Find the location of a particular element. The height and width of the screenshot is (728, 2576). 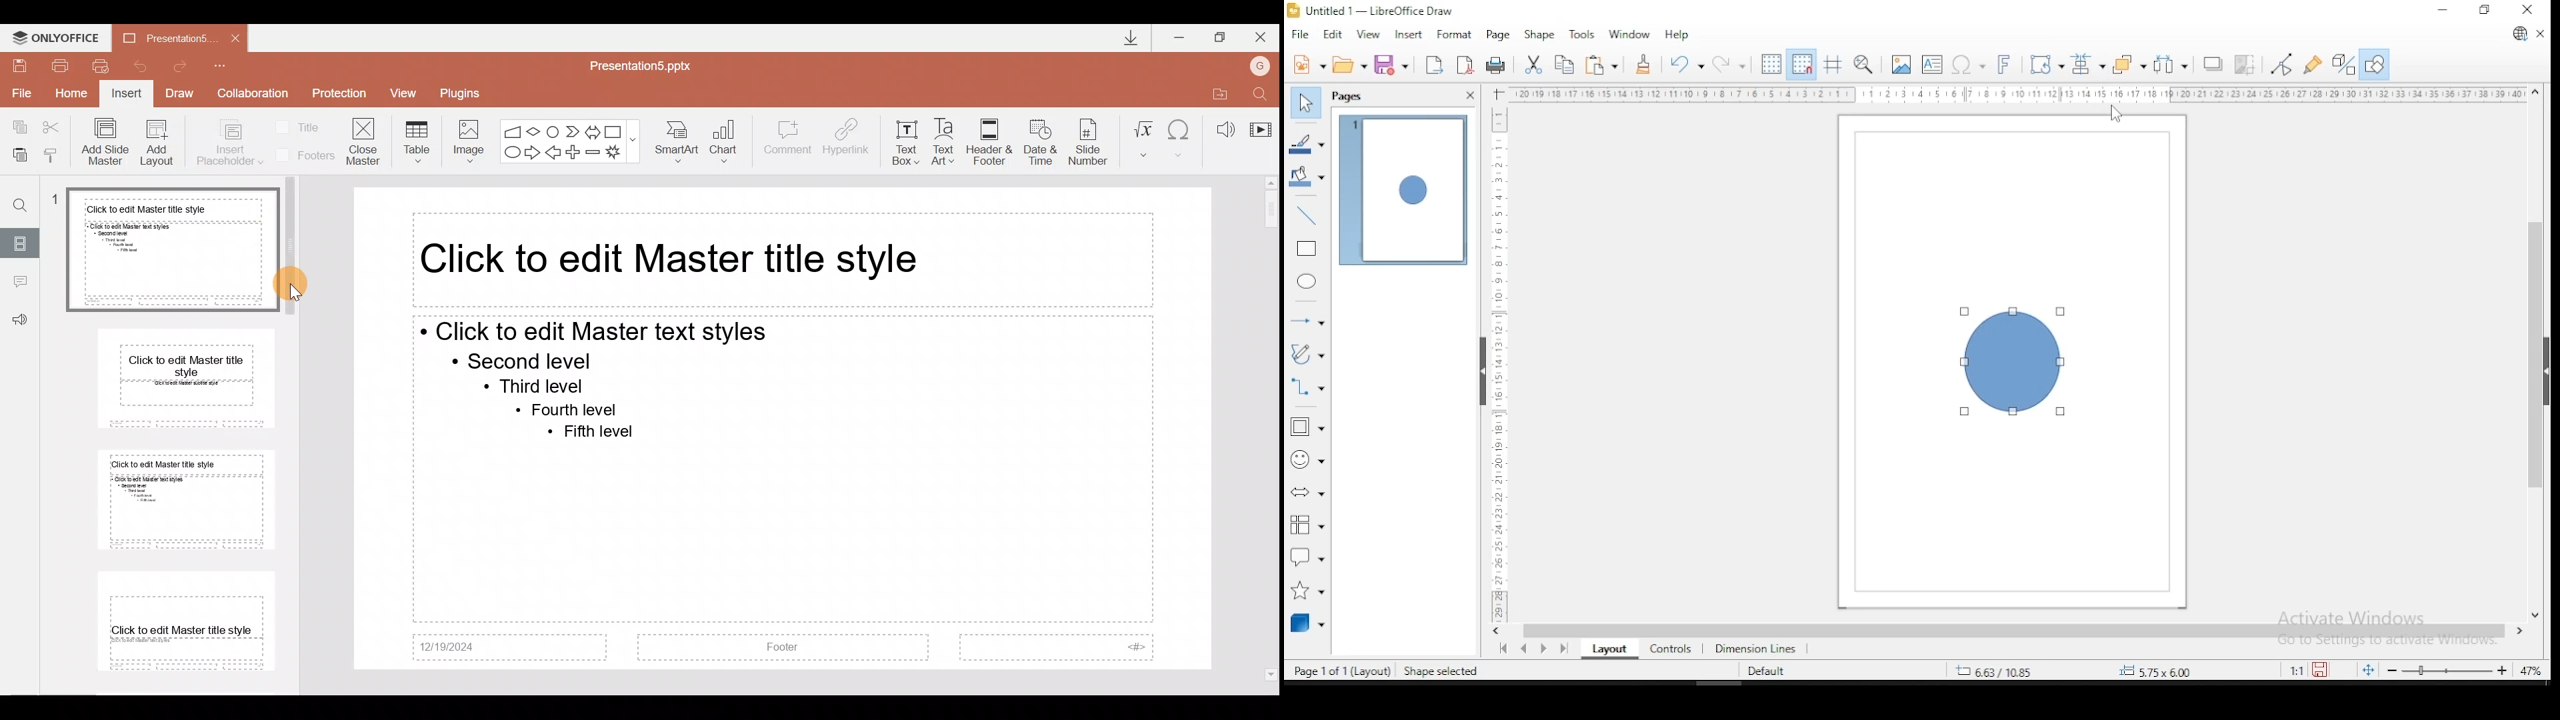

Draw is located at coordinates (184, 95).